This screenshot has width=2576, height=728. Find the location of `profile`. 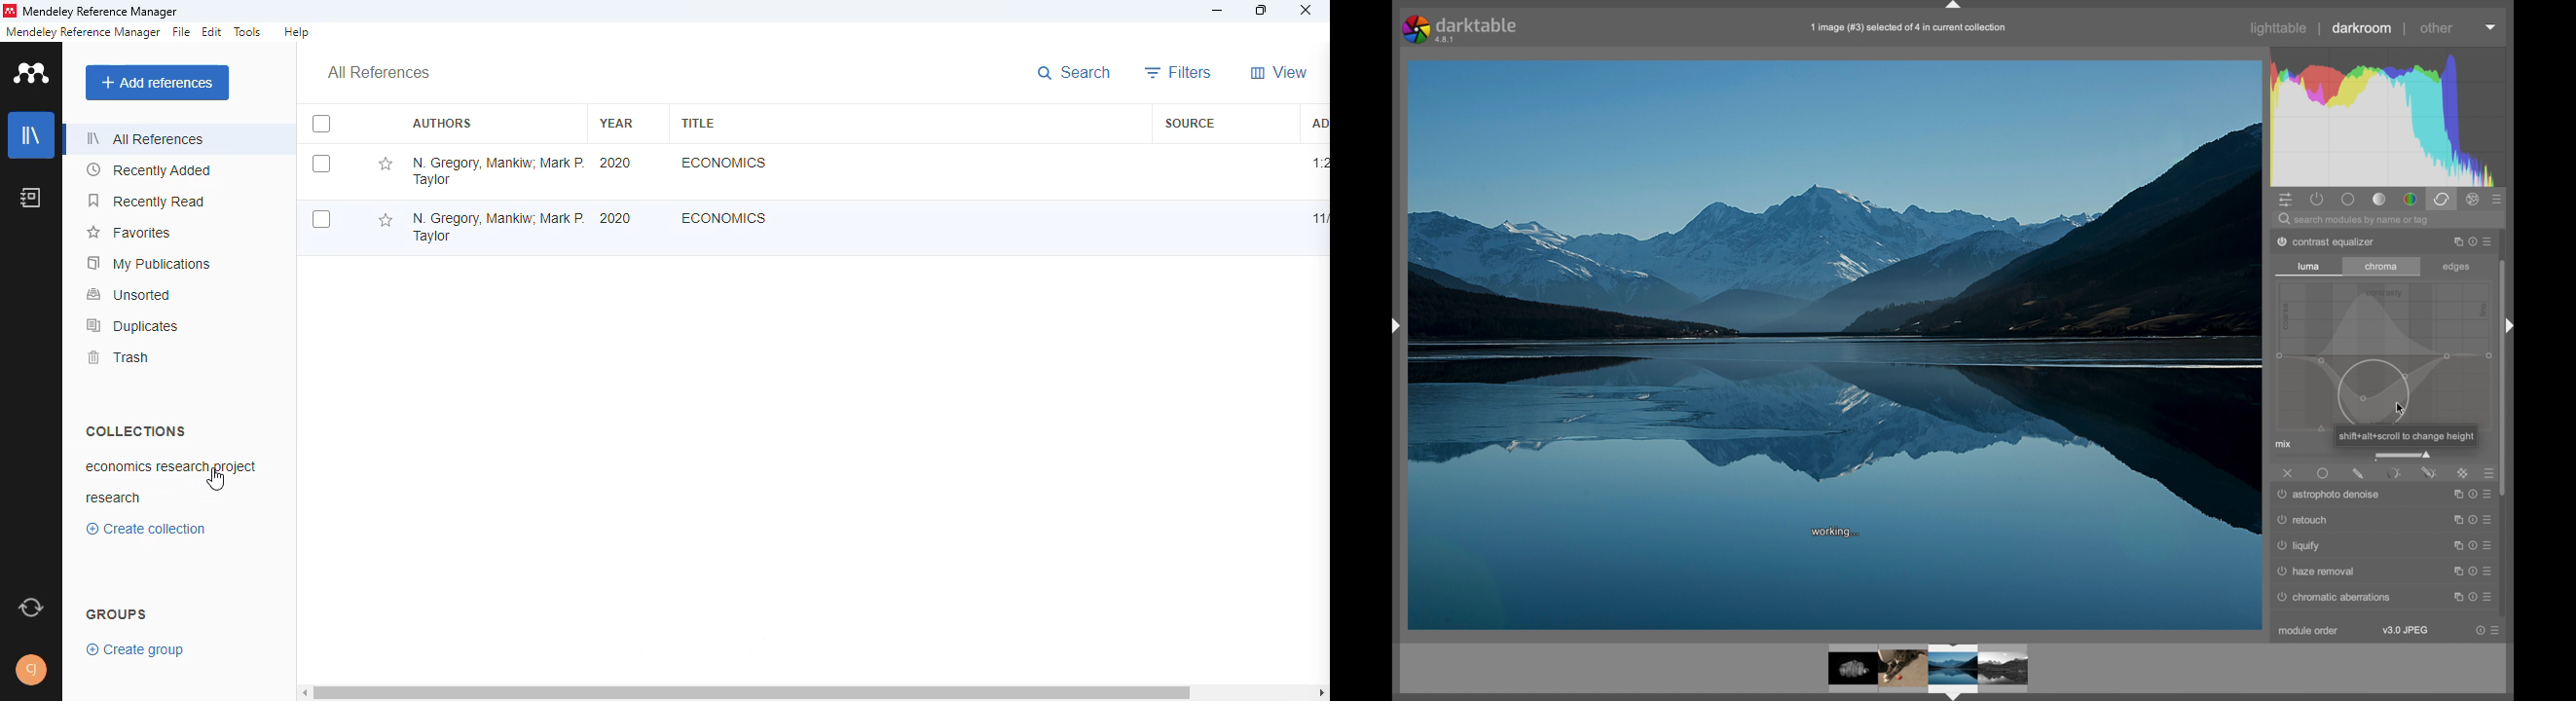

profile is located at coordinates (33, 670).